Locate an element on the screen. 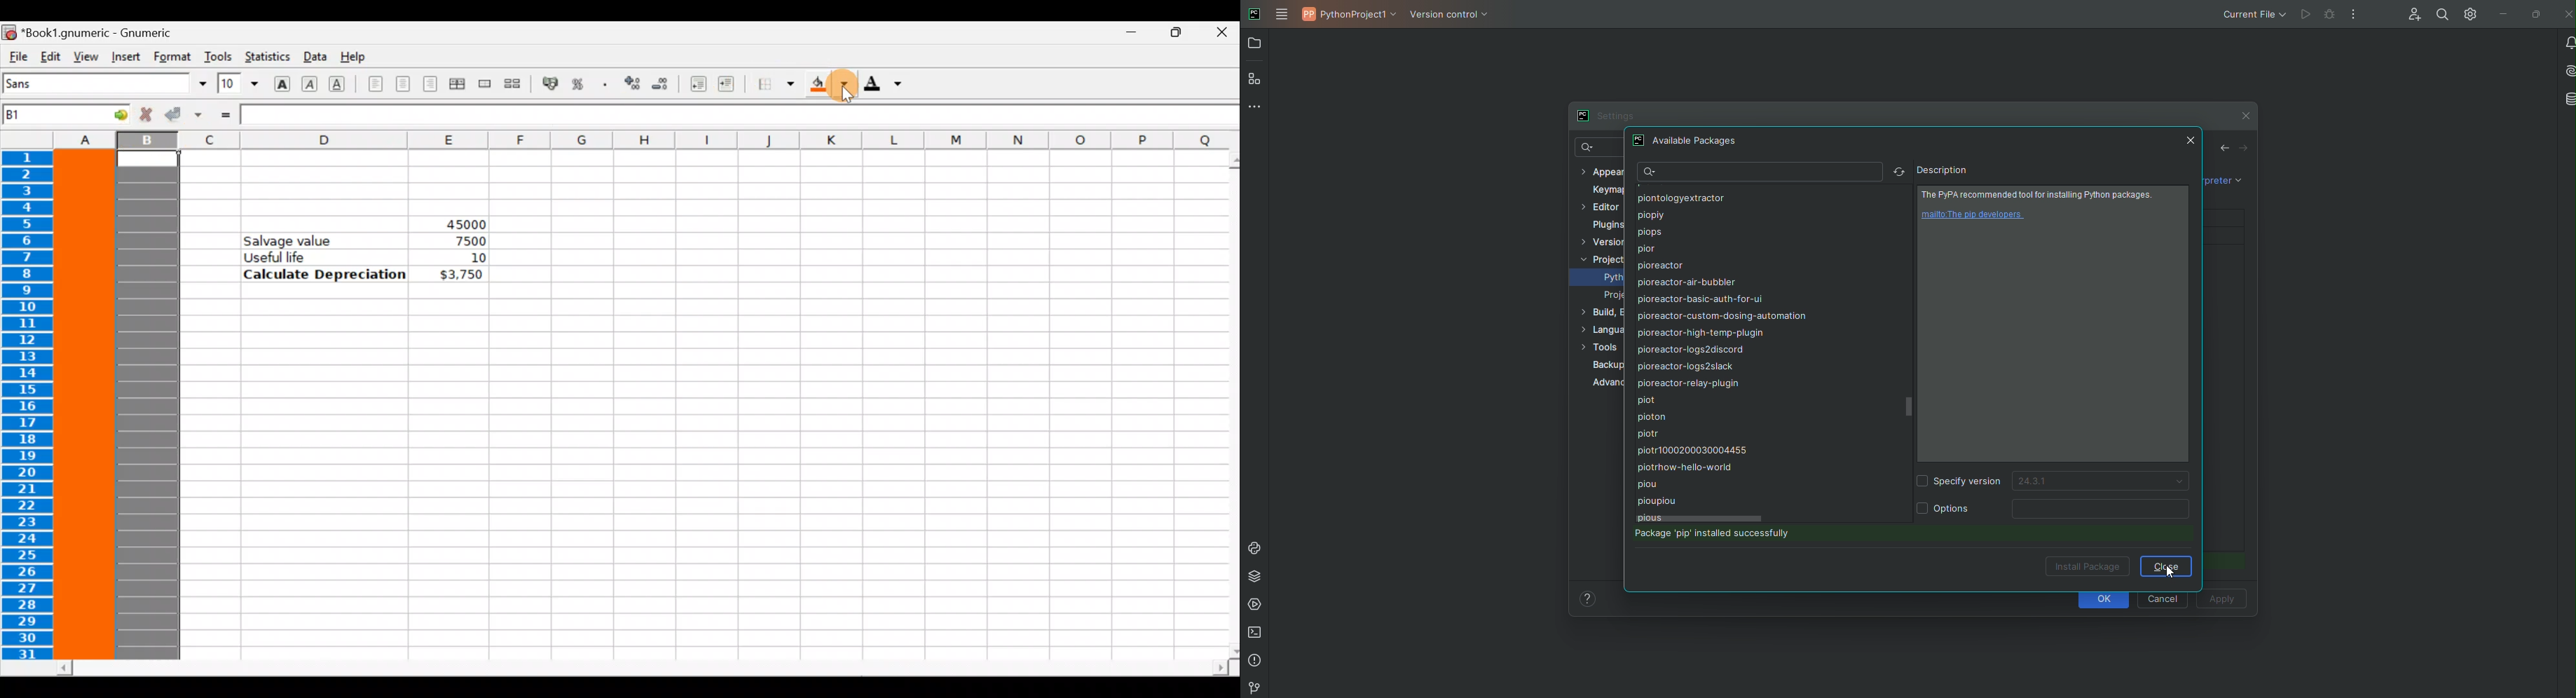  piot is located at coordinates (1649, 400).